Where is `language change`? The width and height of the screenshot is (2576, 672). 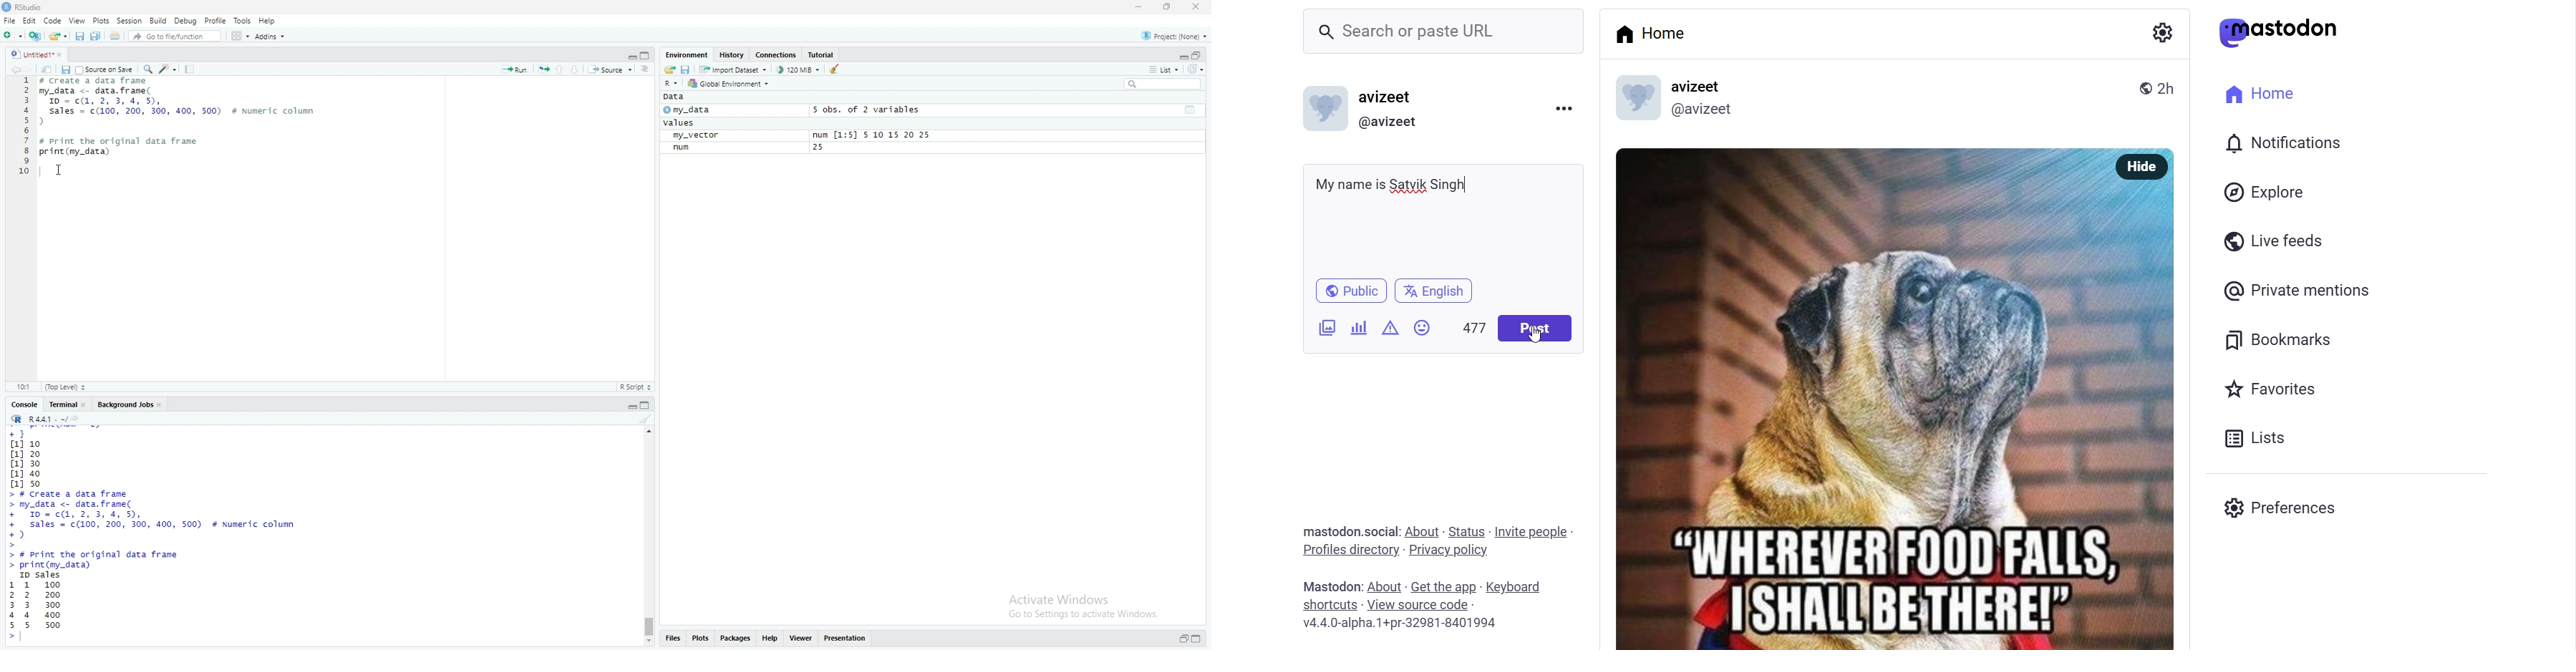
language change is located at coordinates (672, 83).